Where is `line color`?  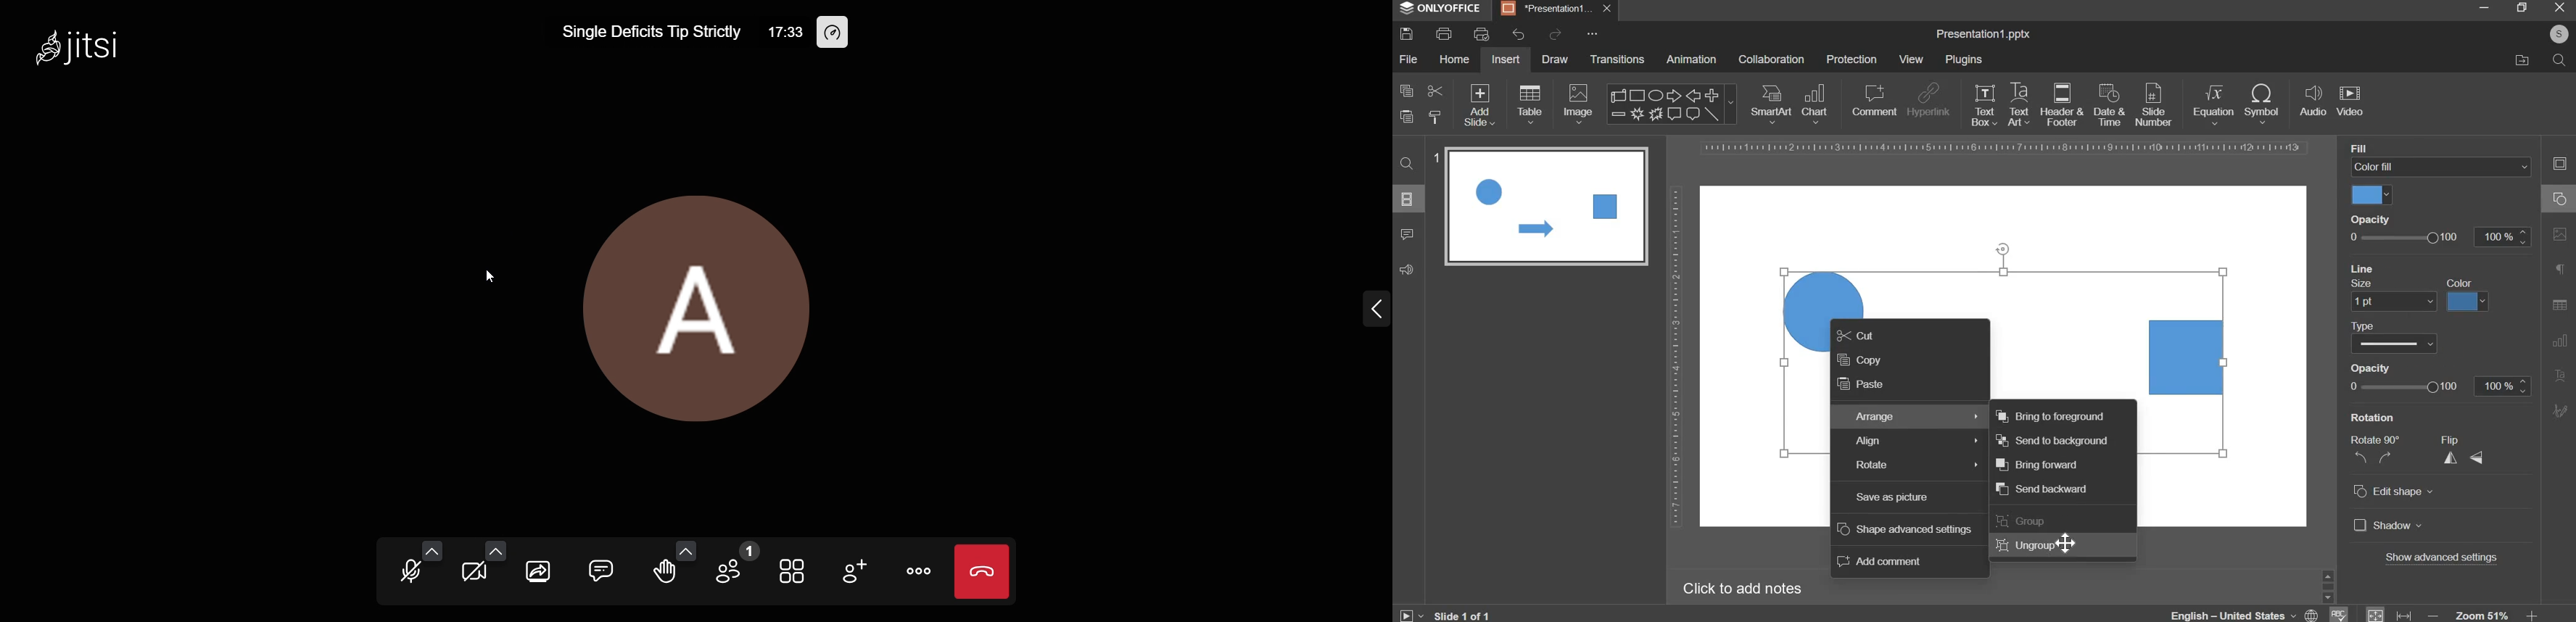 line color is located at coordinates (2469, 300).